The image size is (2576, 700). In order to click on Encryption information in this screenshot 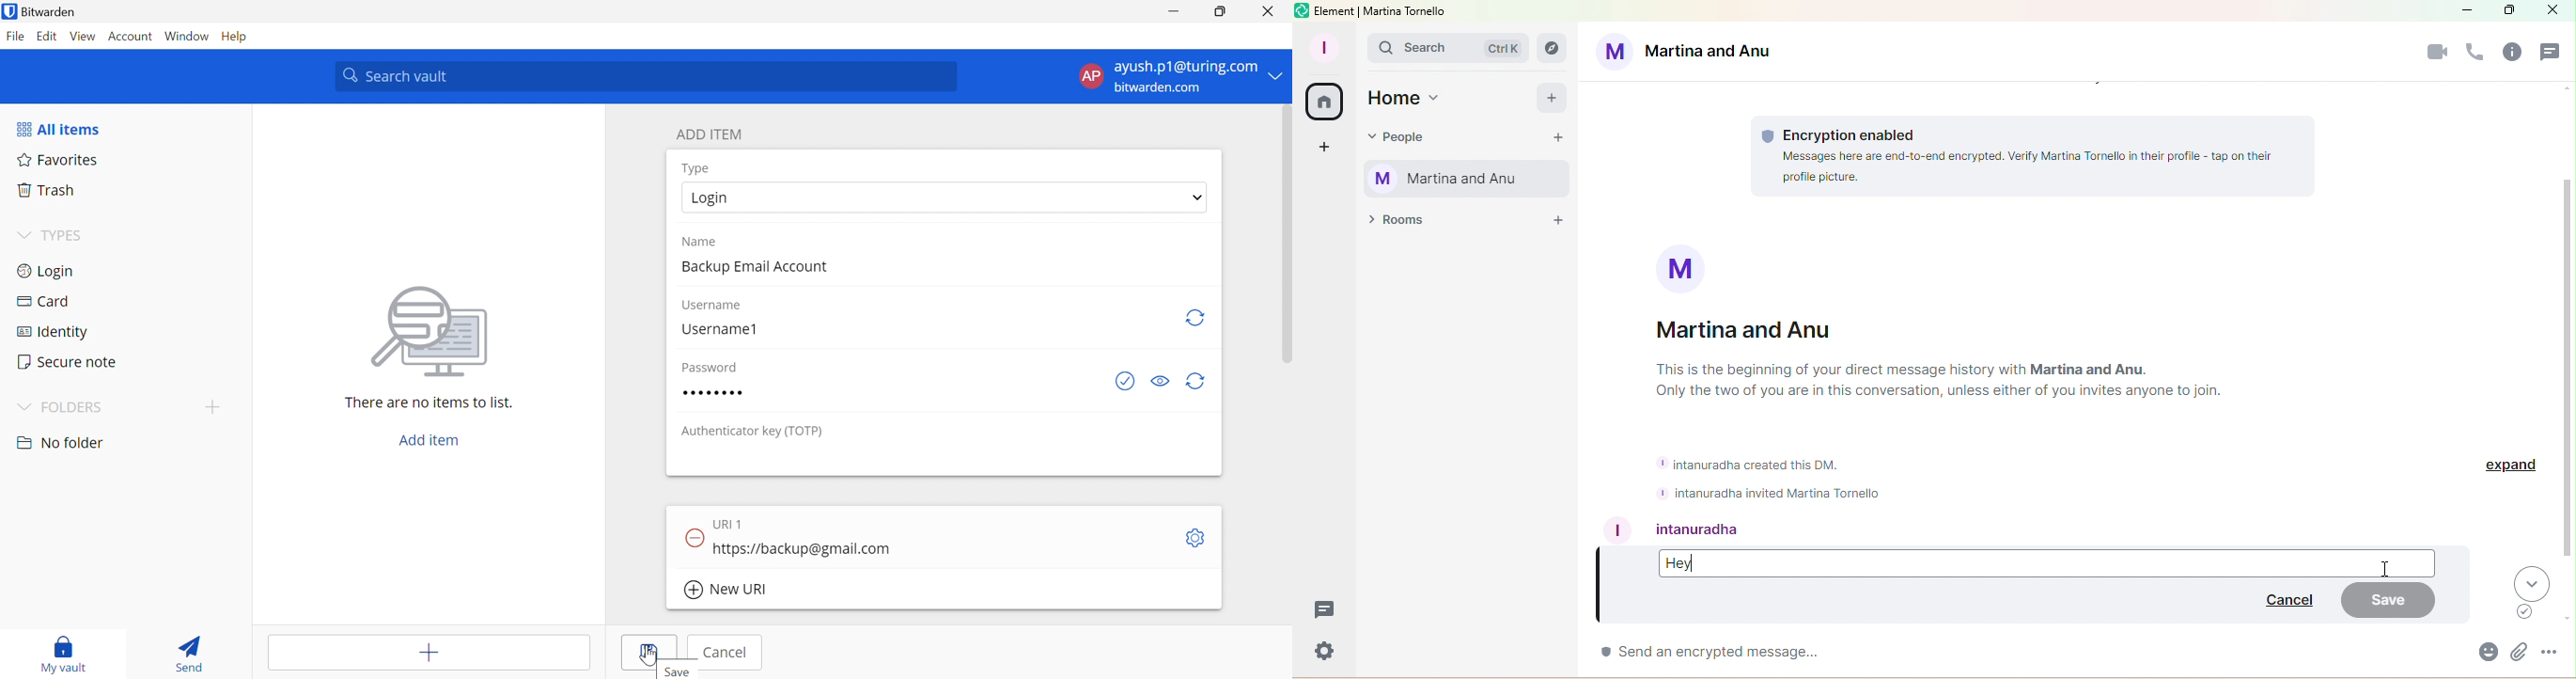, I will do `click(2032, 153)`.